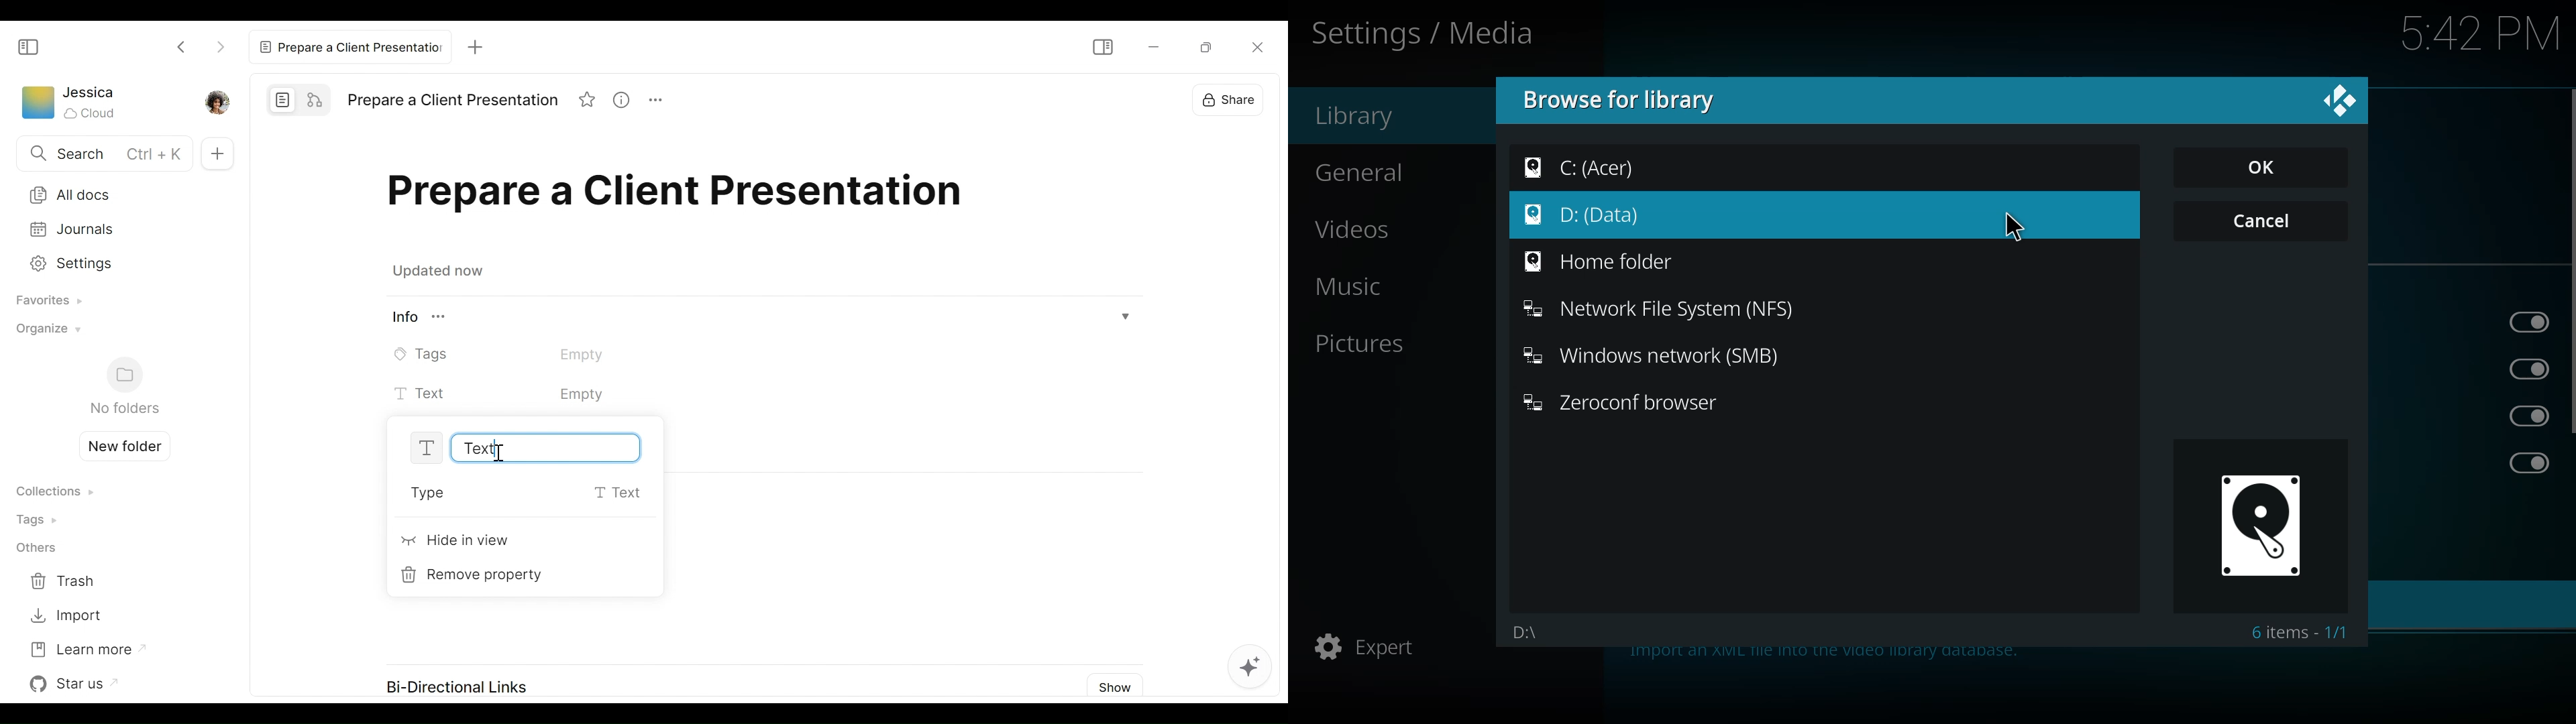 The width and height of the screenshot is (2576, 728). What do you see at coordinates (317, 99) in the screenshot?
I see `Edgeless mode` at bounding box center [317, 99].